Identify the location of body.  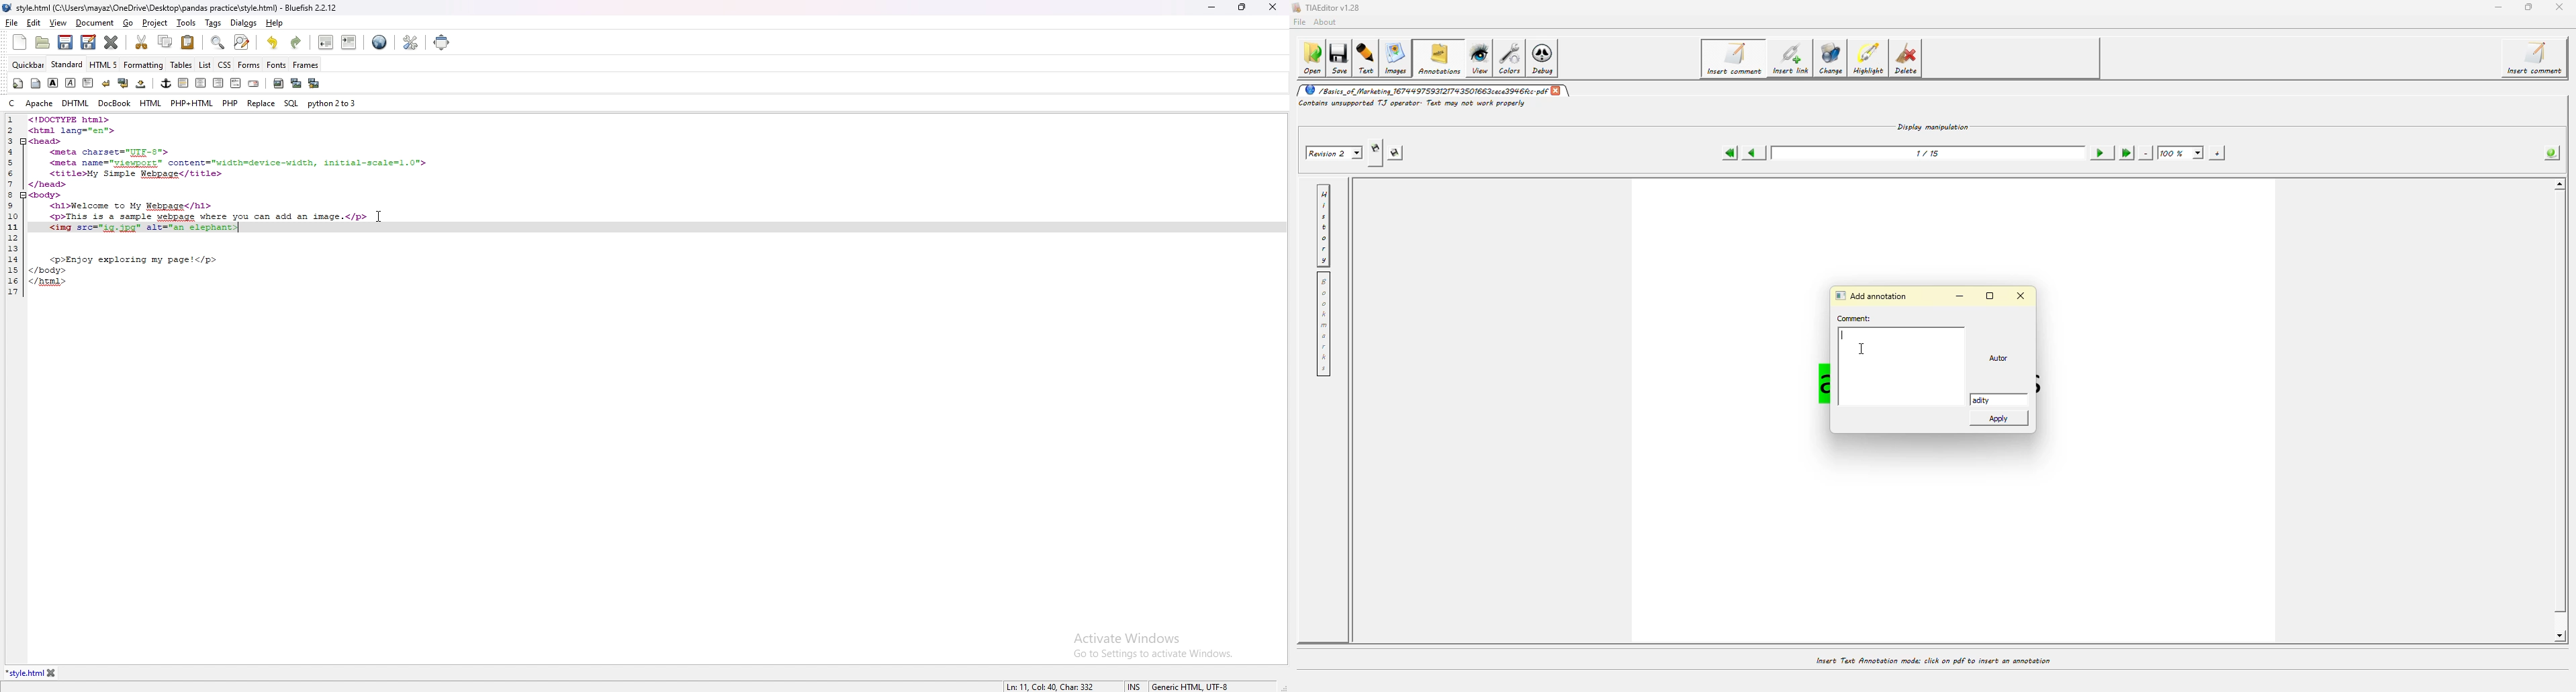
(36, 83).